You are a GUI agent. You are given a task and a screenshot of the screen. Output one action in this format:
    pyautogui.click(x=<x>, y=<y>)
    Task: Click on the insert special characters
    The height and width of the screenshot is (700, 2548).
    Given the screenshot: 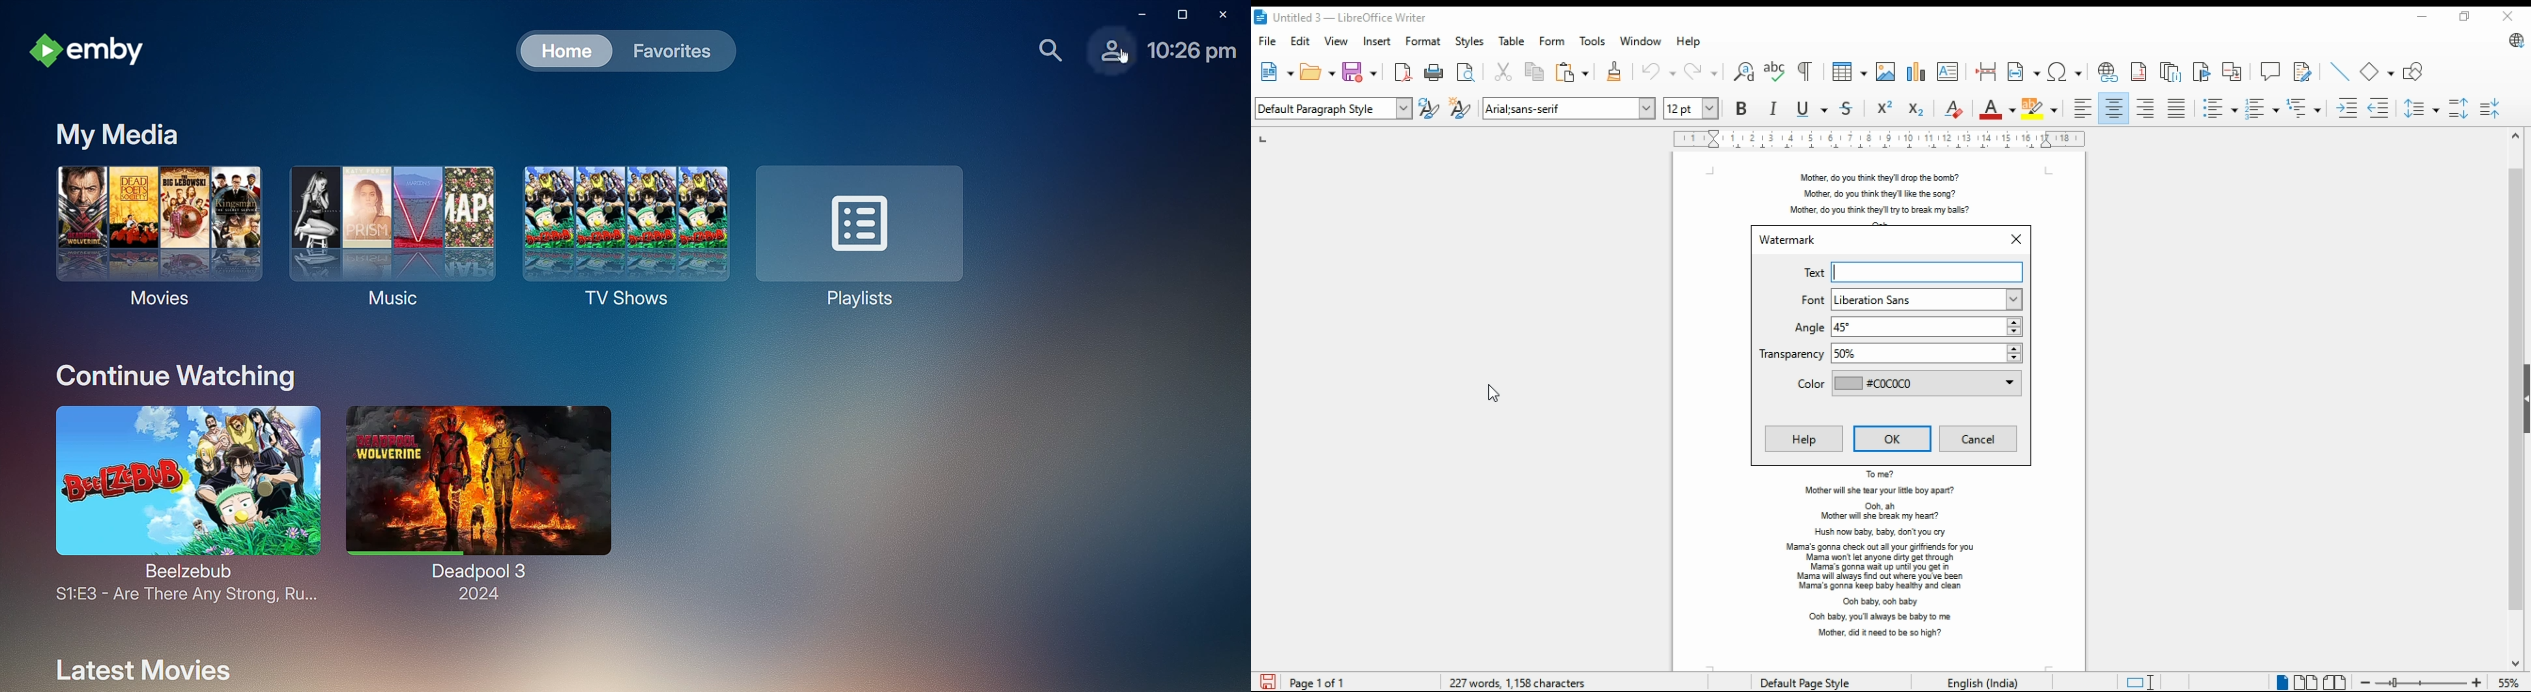 What is the action you would take?
    pyautogui.click(x=2064, y=72)
    